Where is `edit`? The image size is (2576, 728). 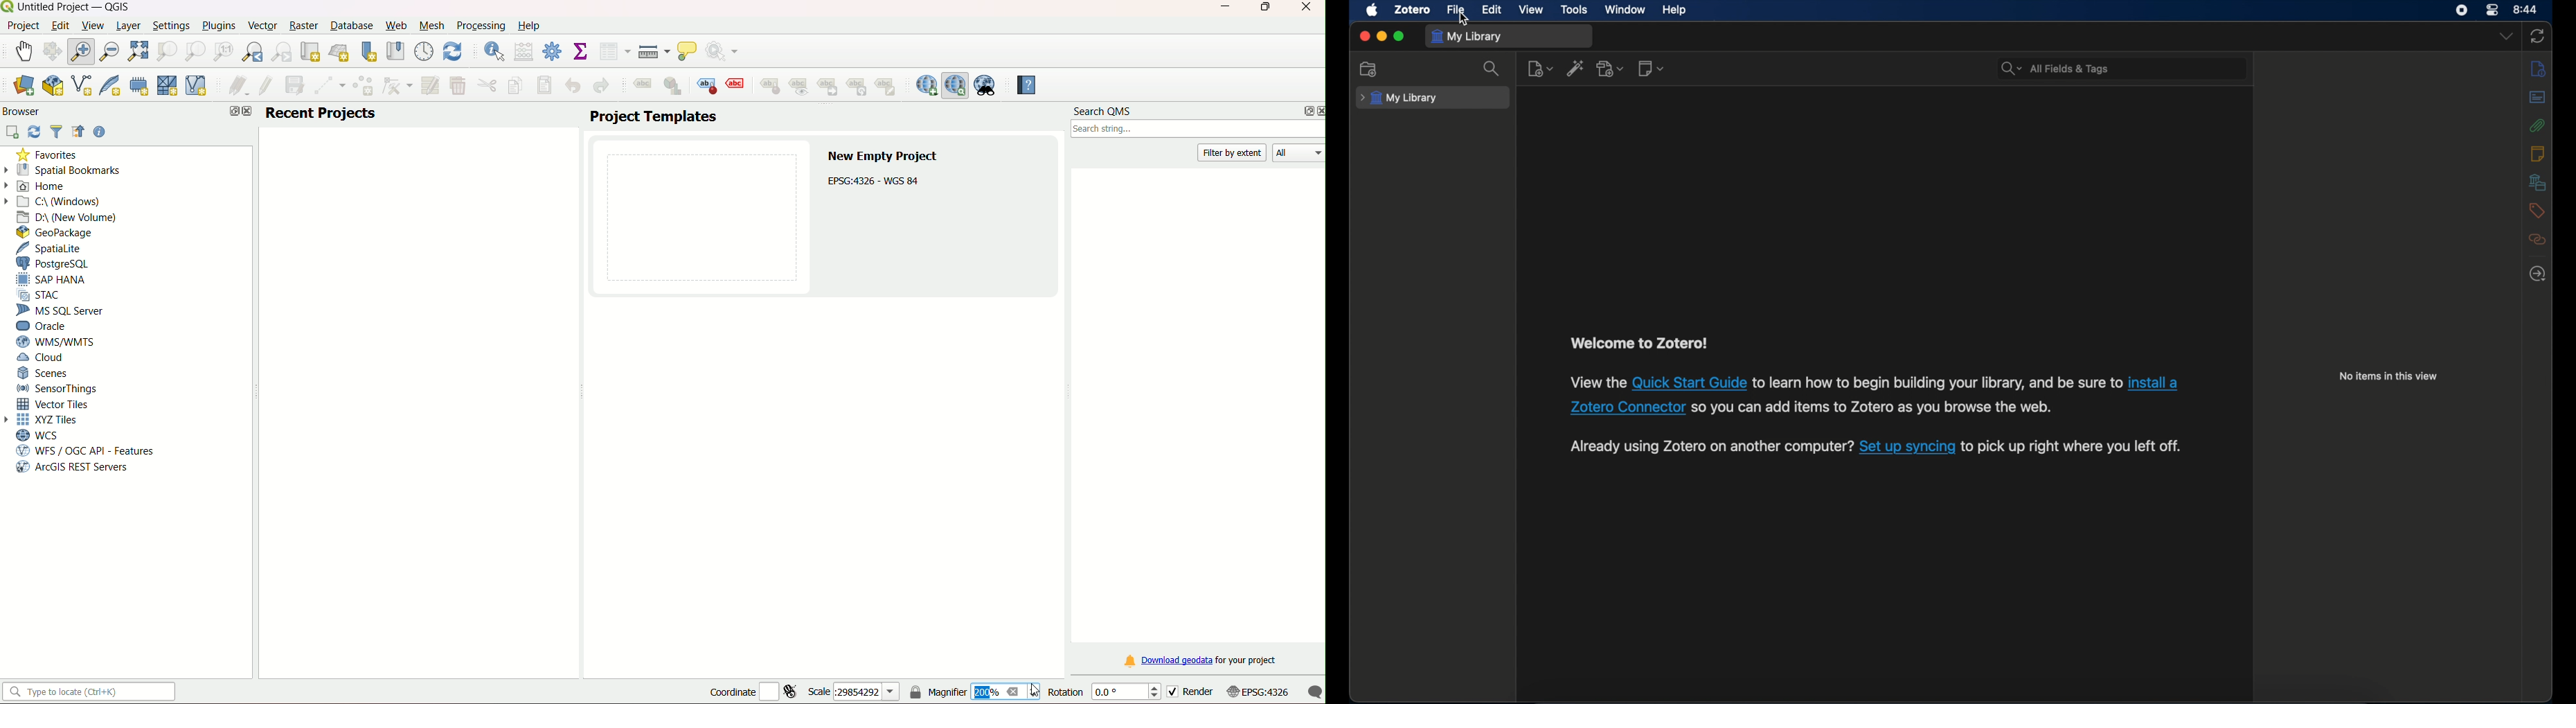 edit is located at coordinates (1490, 10).